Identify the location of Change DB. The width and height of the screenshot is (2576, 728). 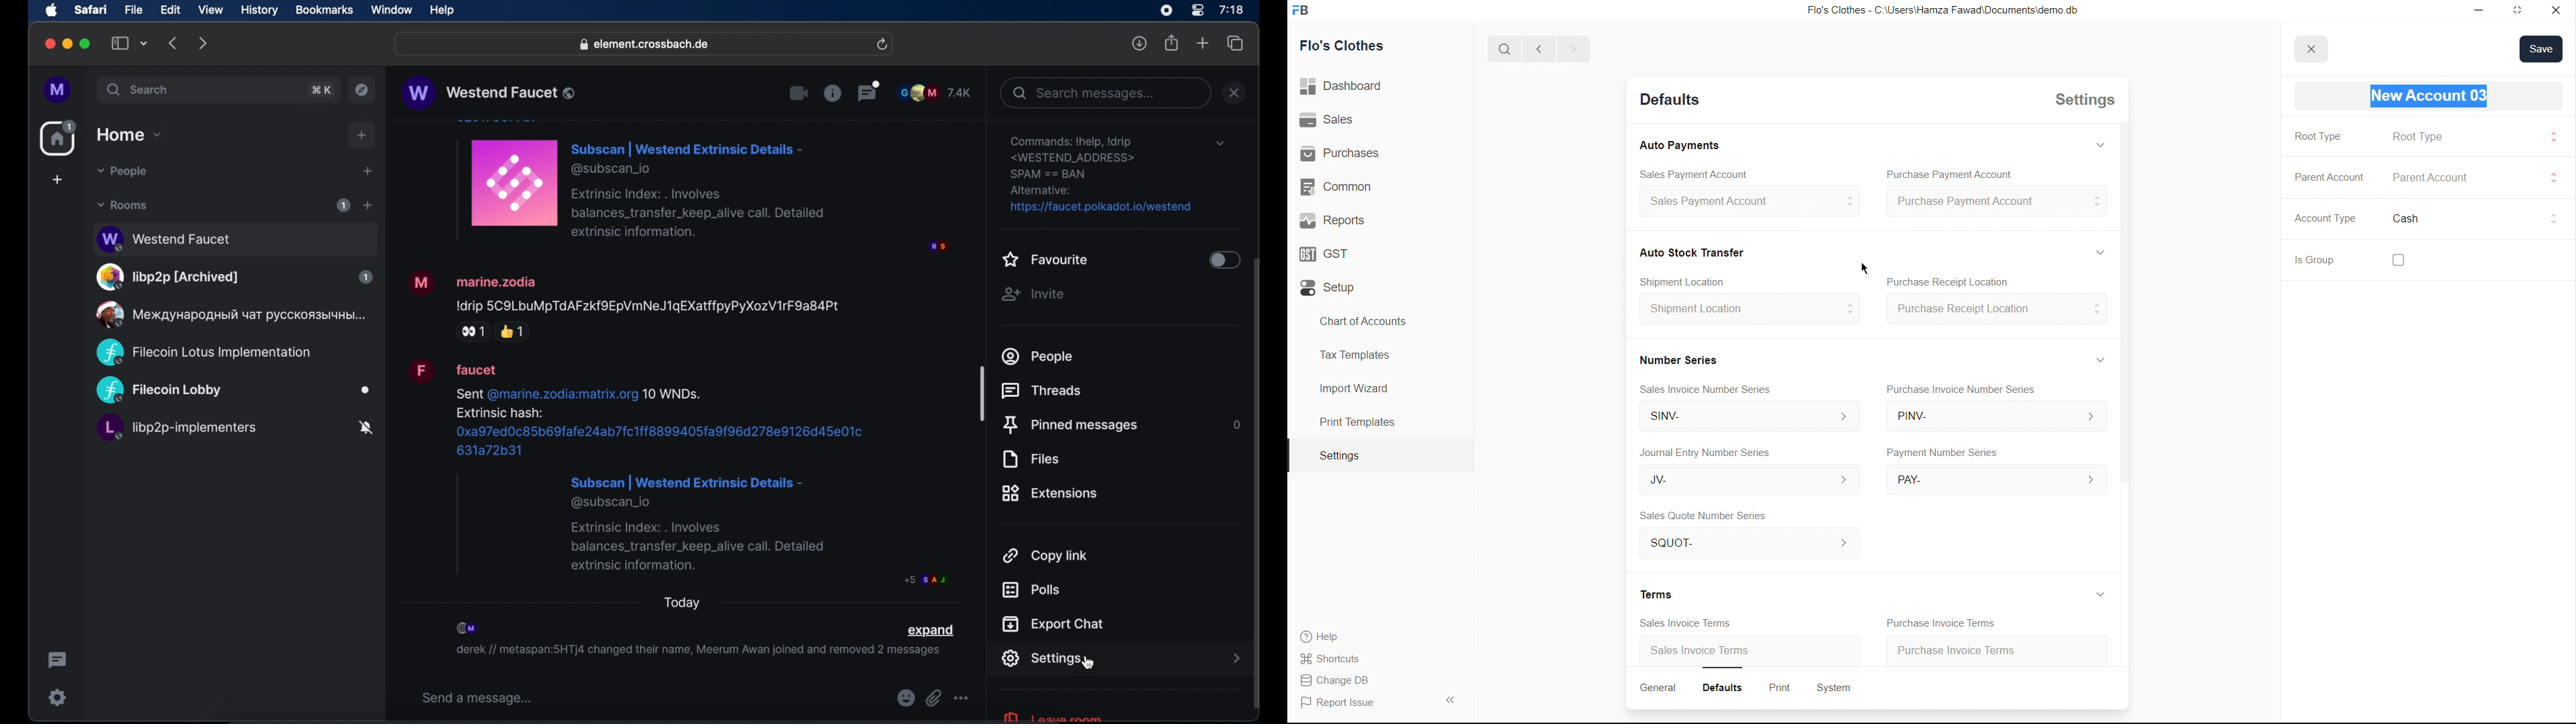
(1339, 681).